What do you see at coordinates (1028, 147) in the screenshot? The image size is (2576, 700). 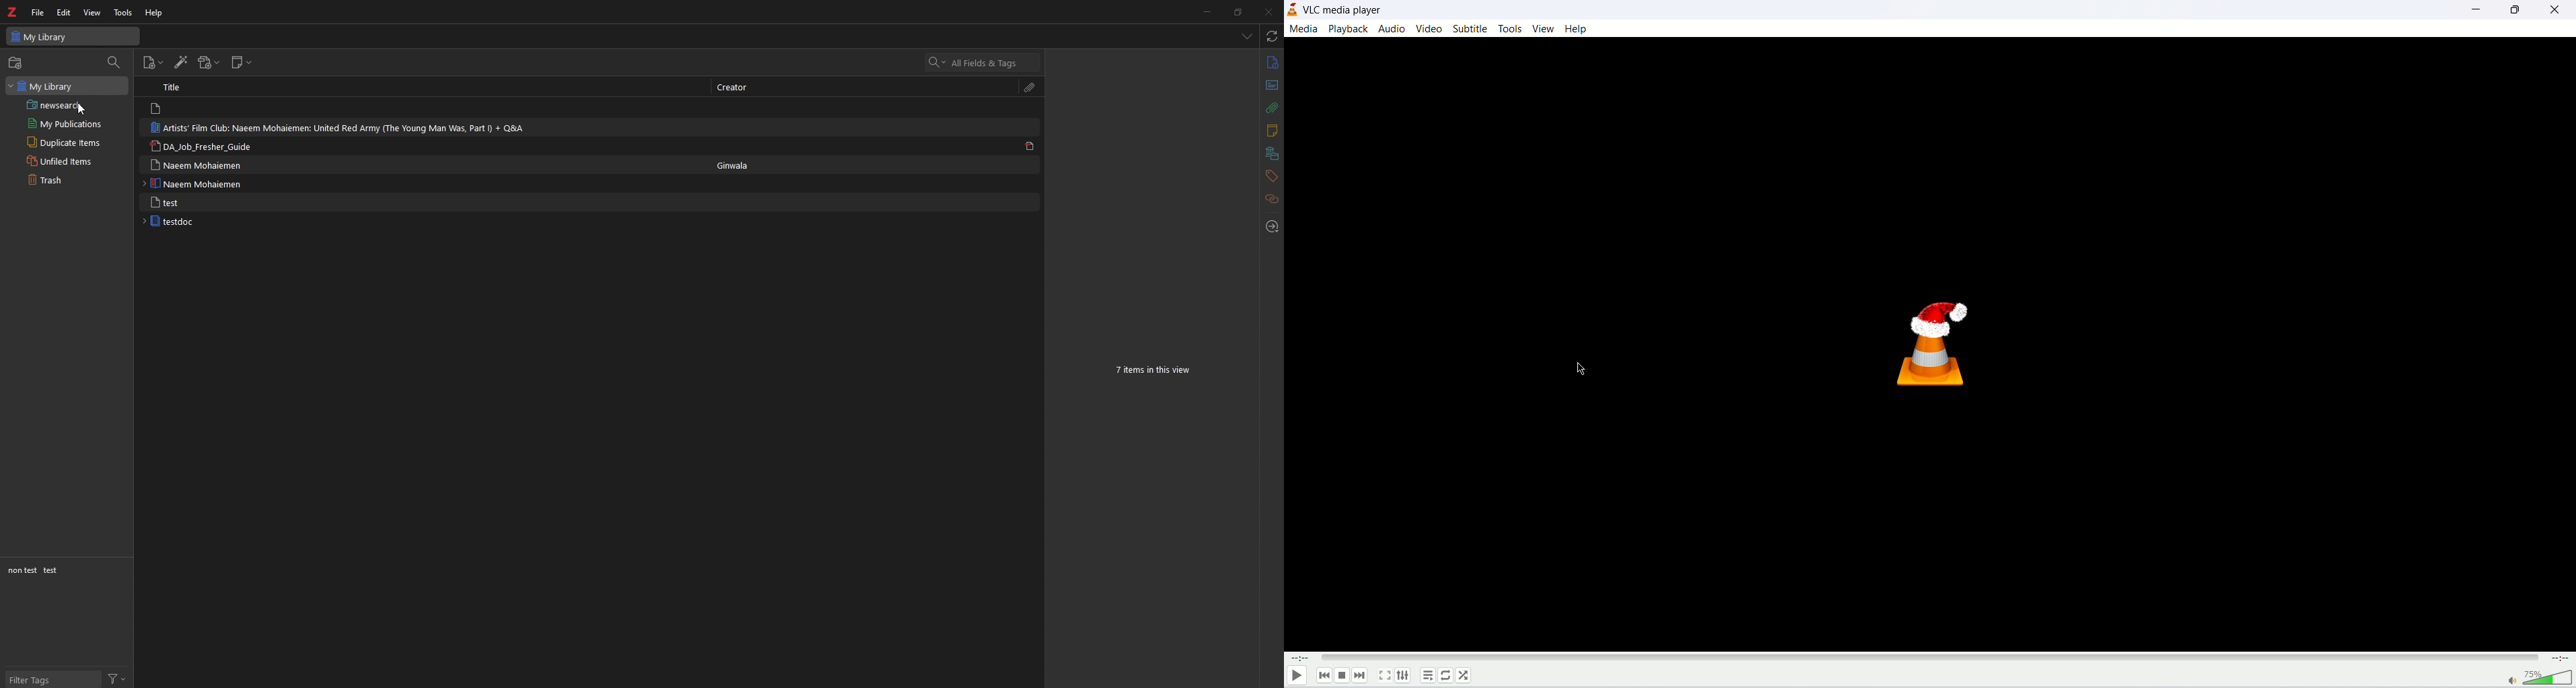 I see `PDF` at bounding box center [1028, 147].